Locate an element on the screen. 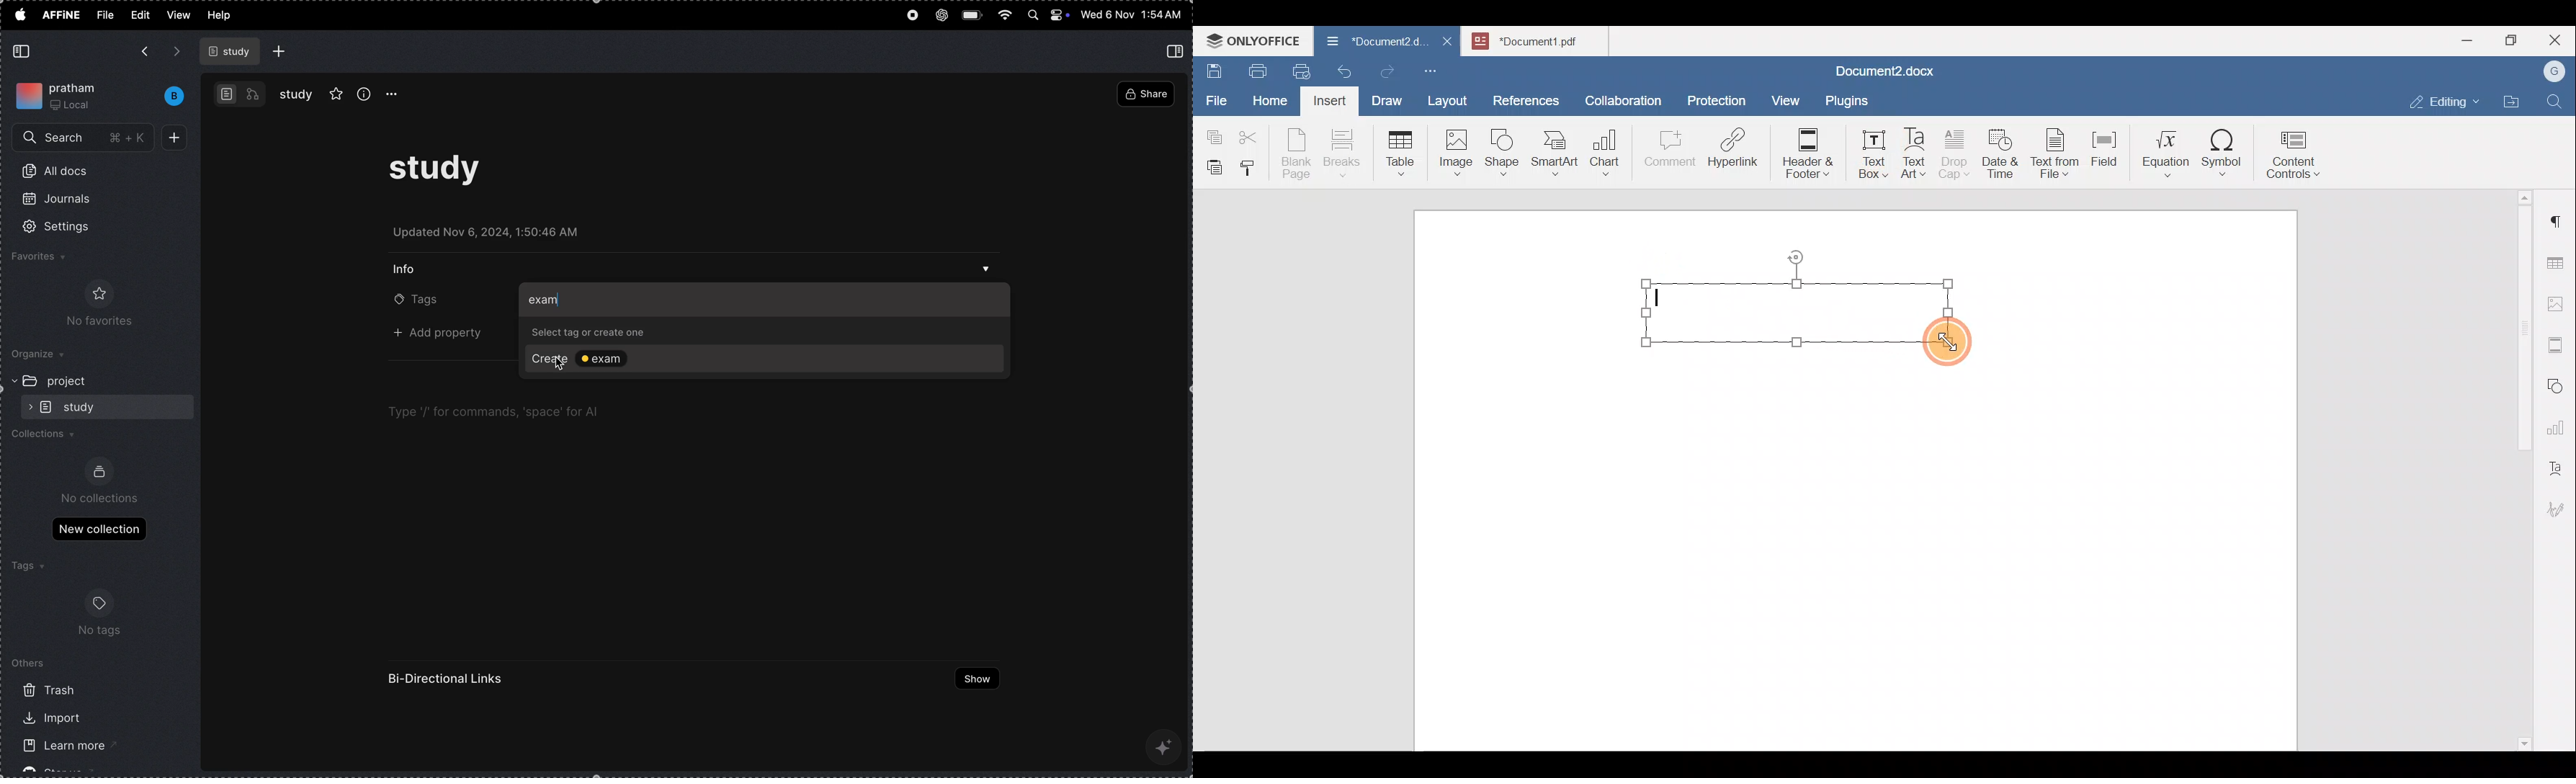 This screenshot has width=2576, height=784. Comment is located at coordinates (1665, 152).